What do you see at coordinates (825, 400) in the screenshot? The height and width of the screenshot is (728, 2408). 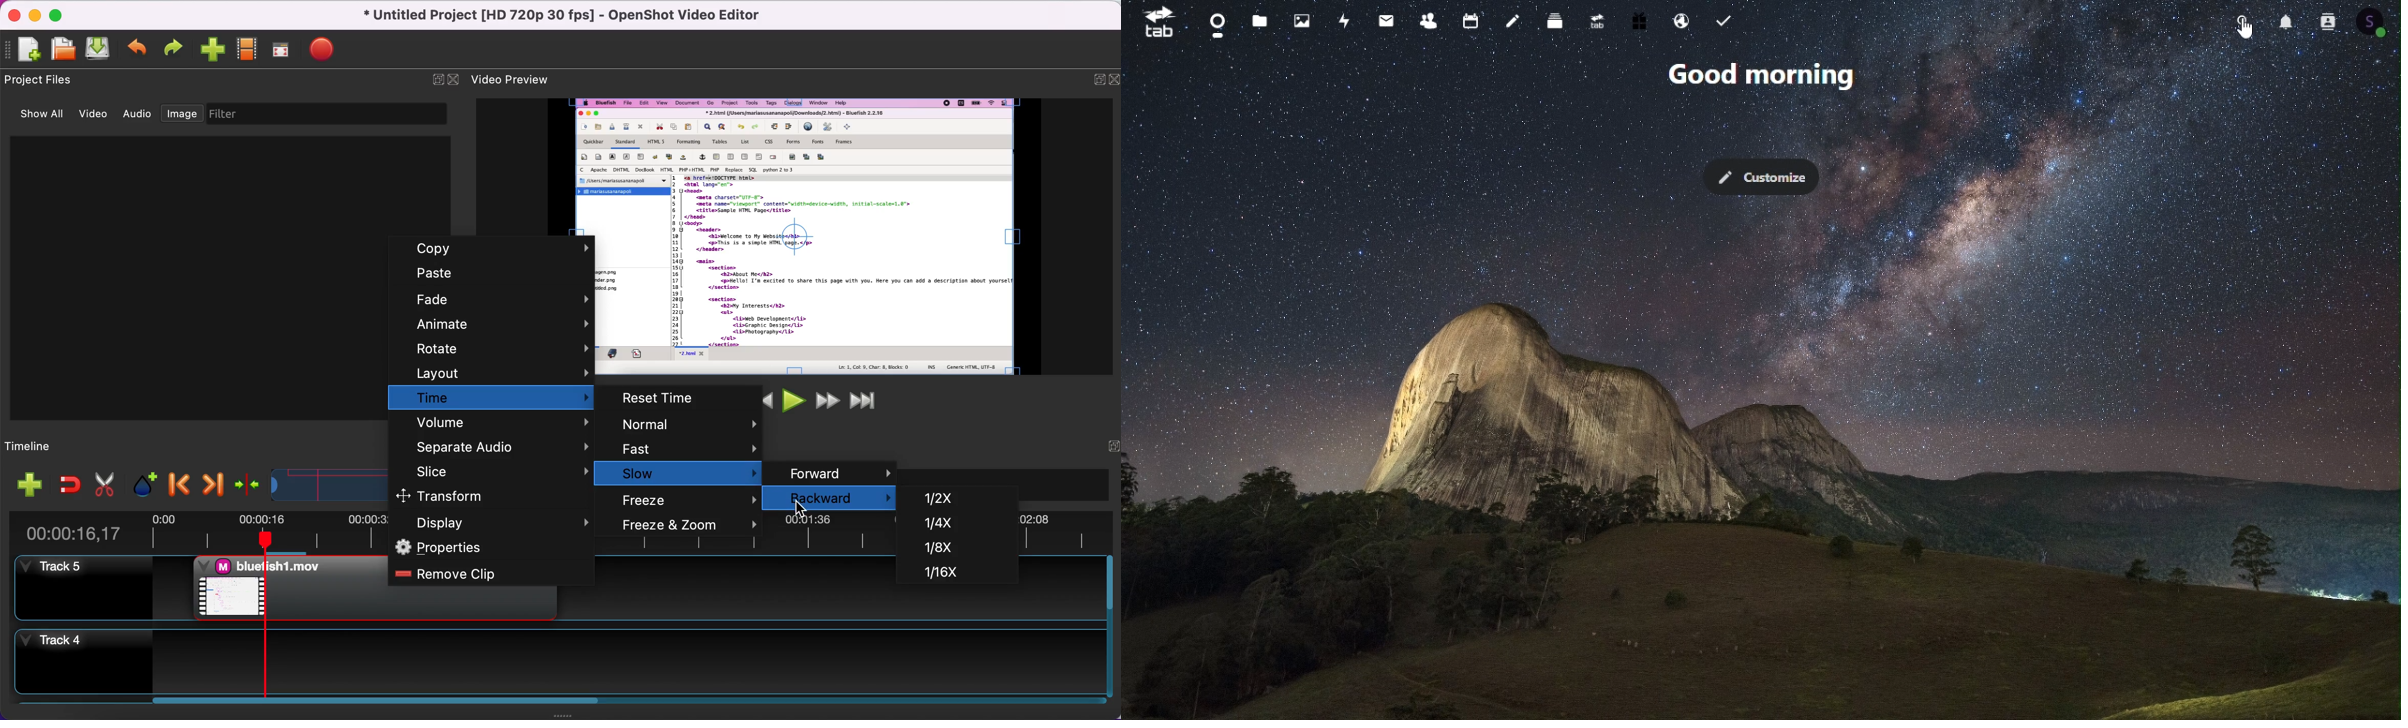 I see `fast forward` at bounding box center [825, 400].